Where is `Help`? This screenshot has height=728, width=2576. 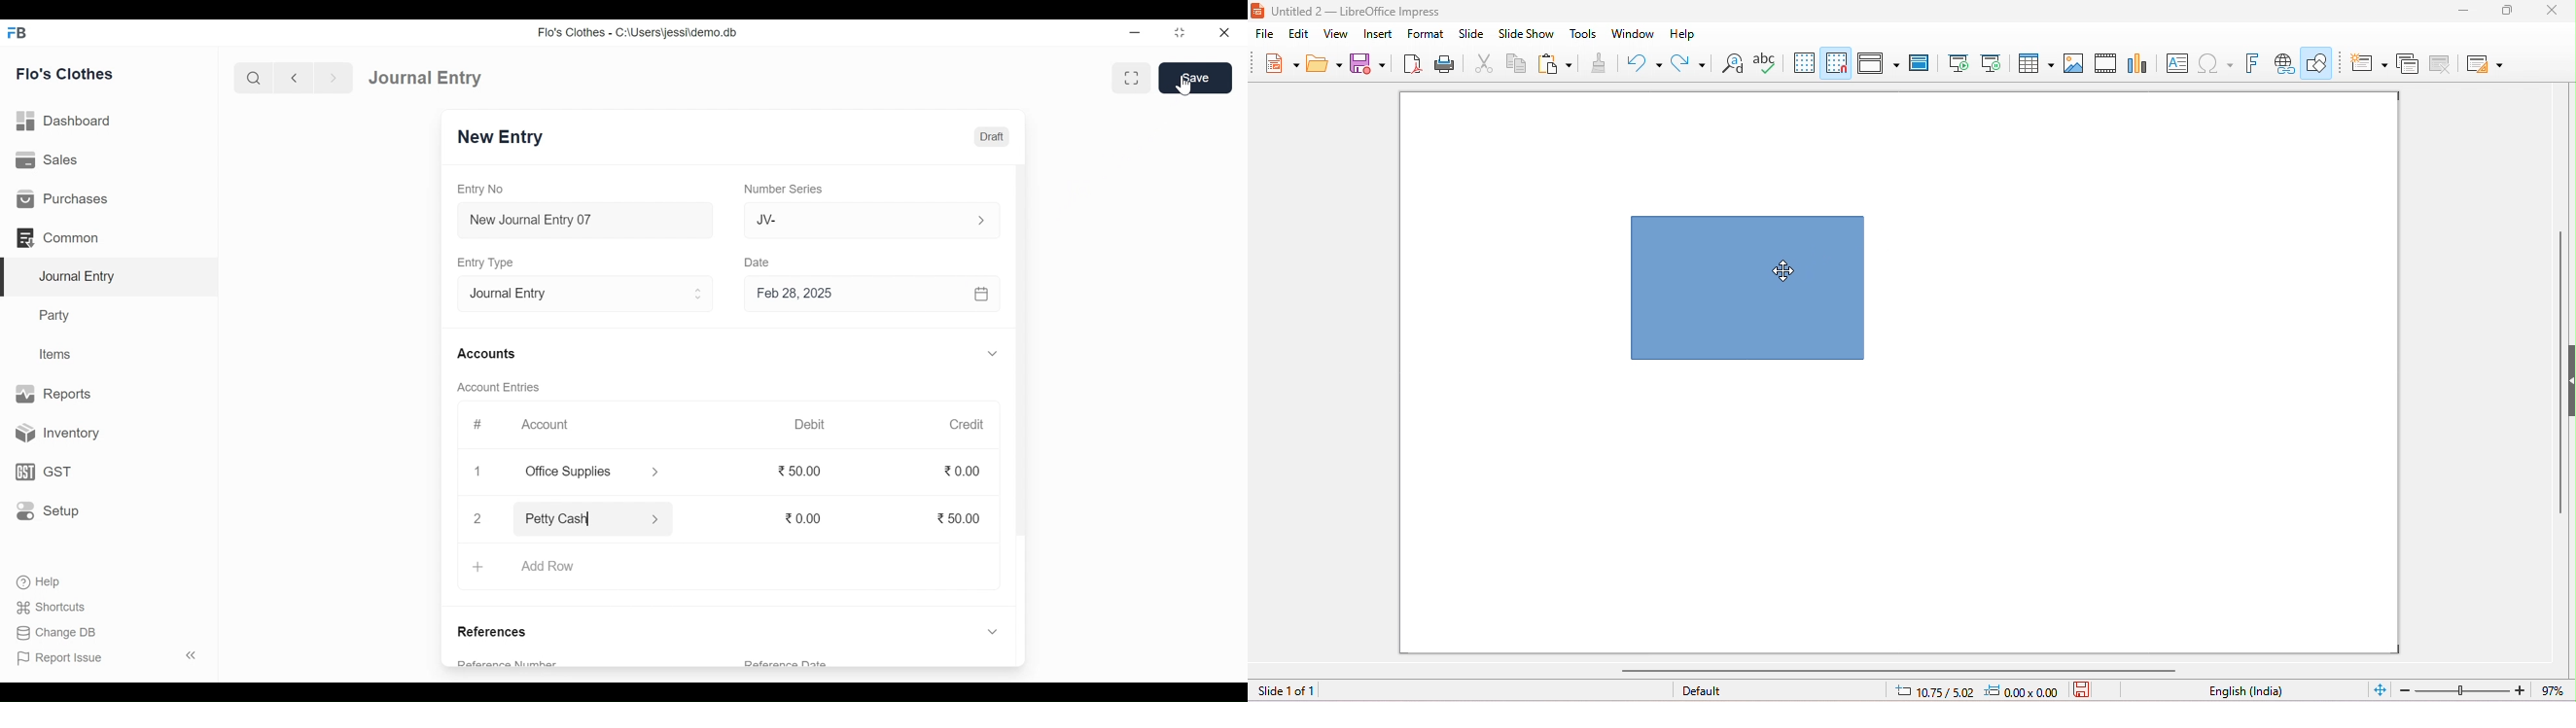
Help is located at coordinates (37, 580).